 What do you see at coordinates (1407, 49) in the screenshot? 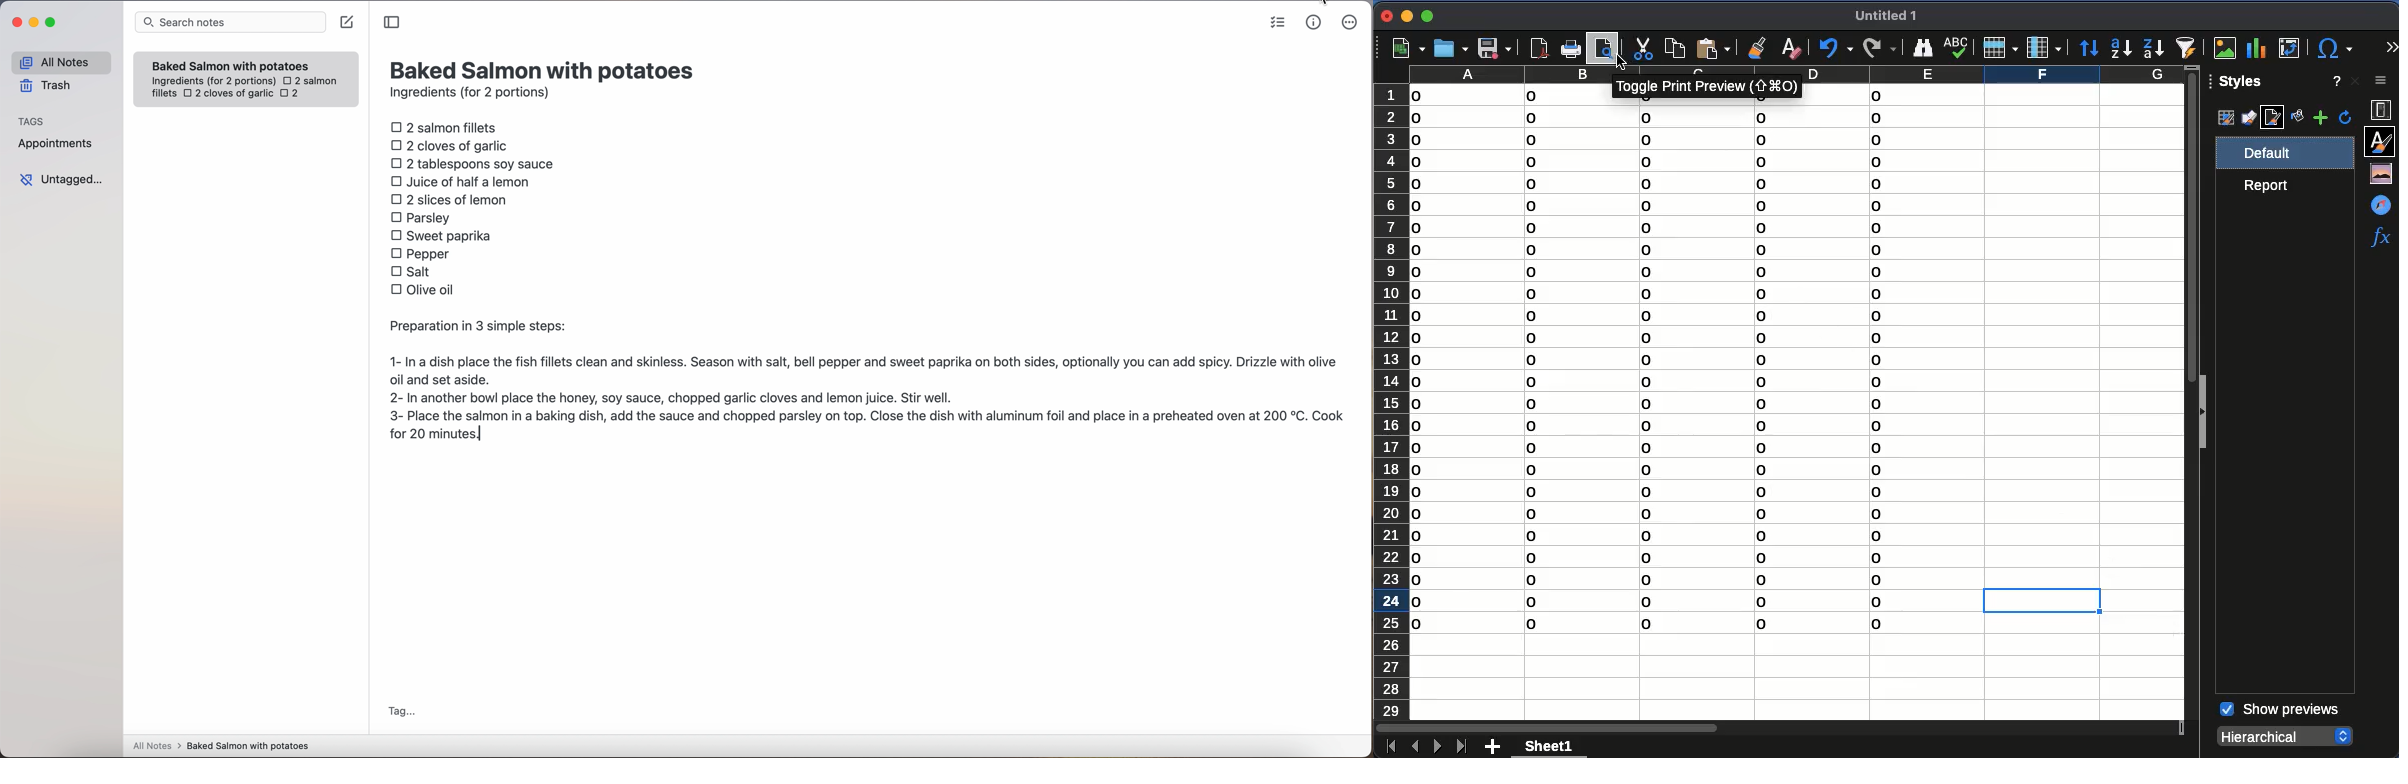
I see `new` at bounding box center [1407, 49].